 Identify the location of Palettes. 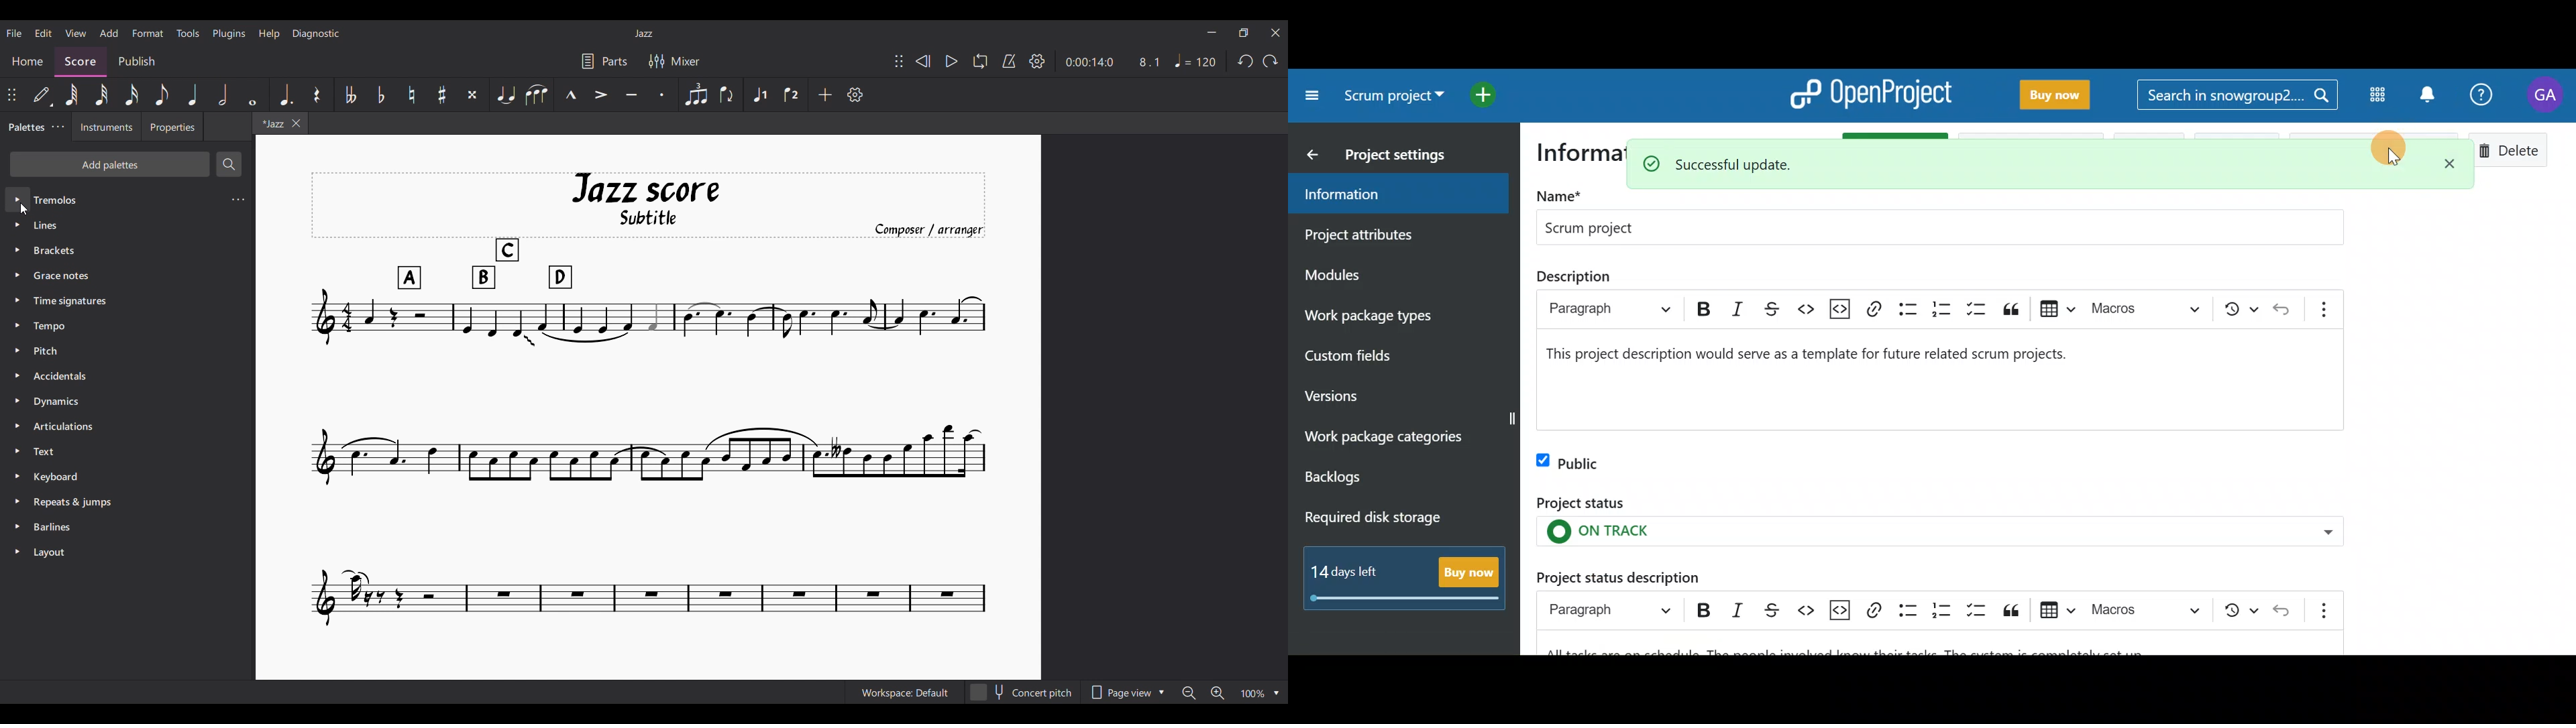
(25, 127).